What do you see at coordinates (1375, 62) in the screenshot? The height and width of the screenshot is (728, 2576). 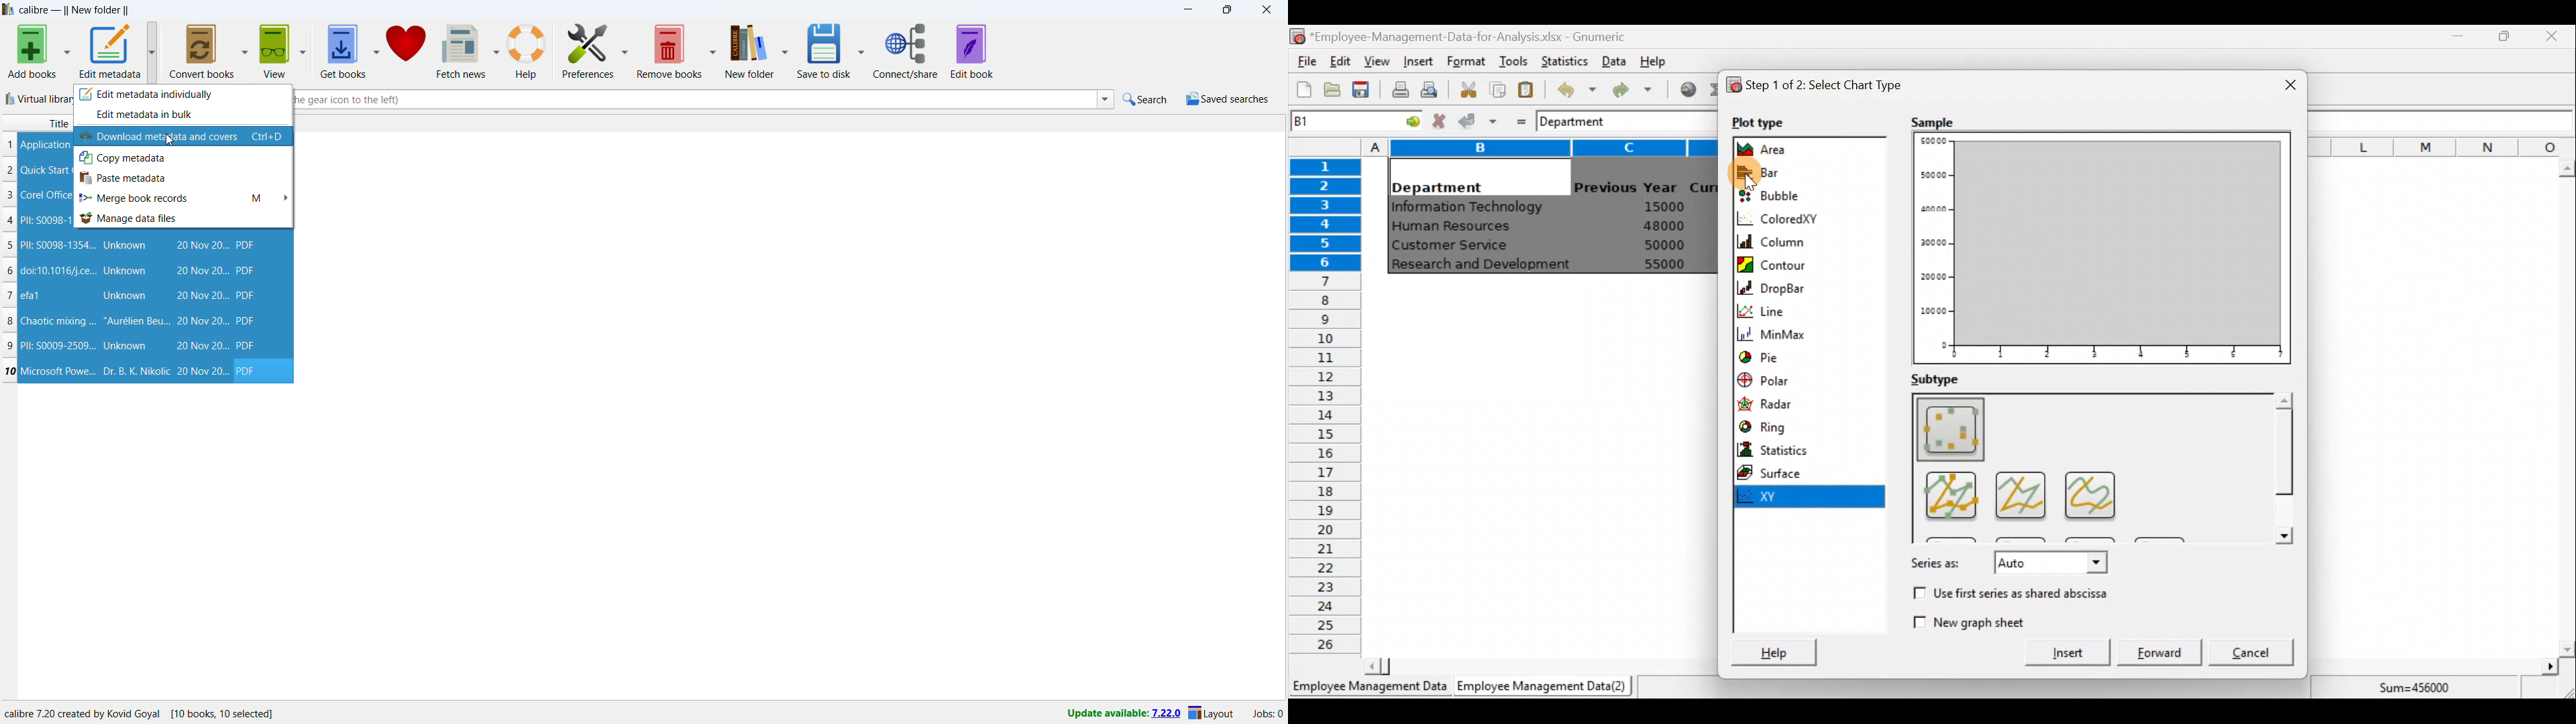 I see `View` at bounding box center [1375, 62].